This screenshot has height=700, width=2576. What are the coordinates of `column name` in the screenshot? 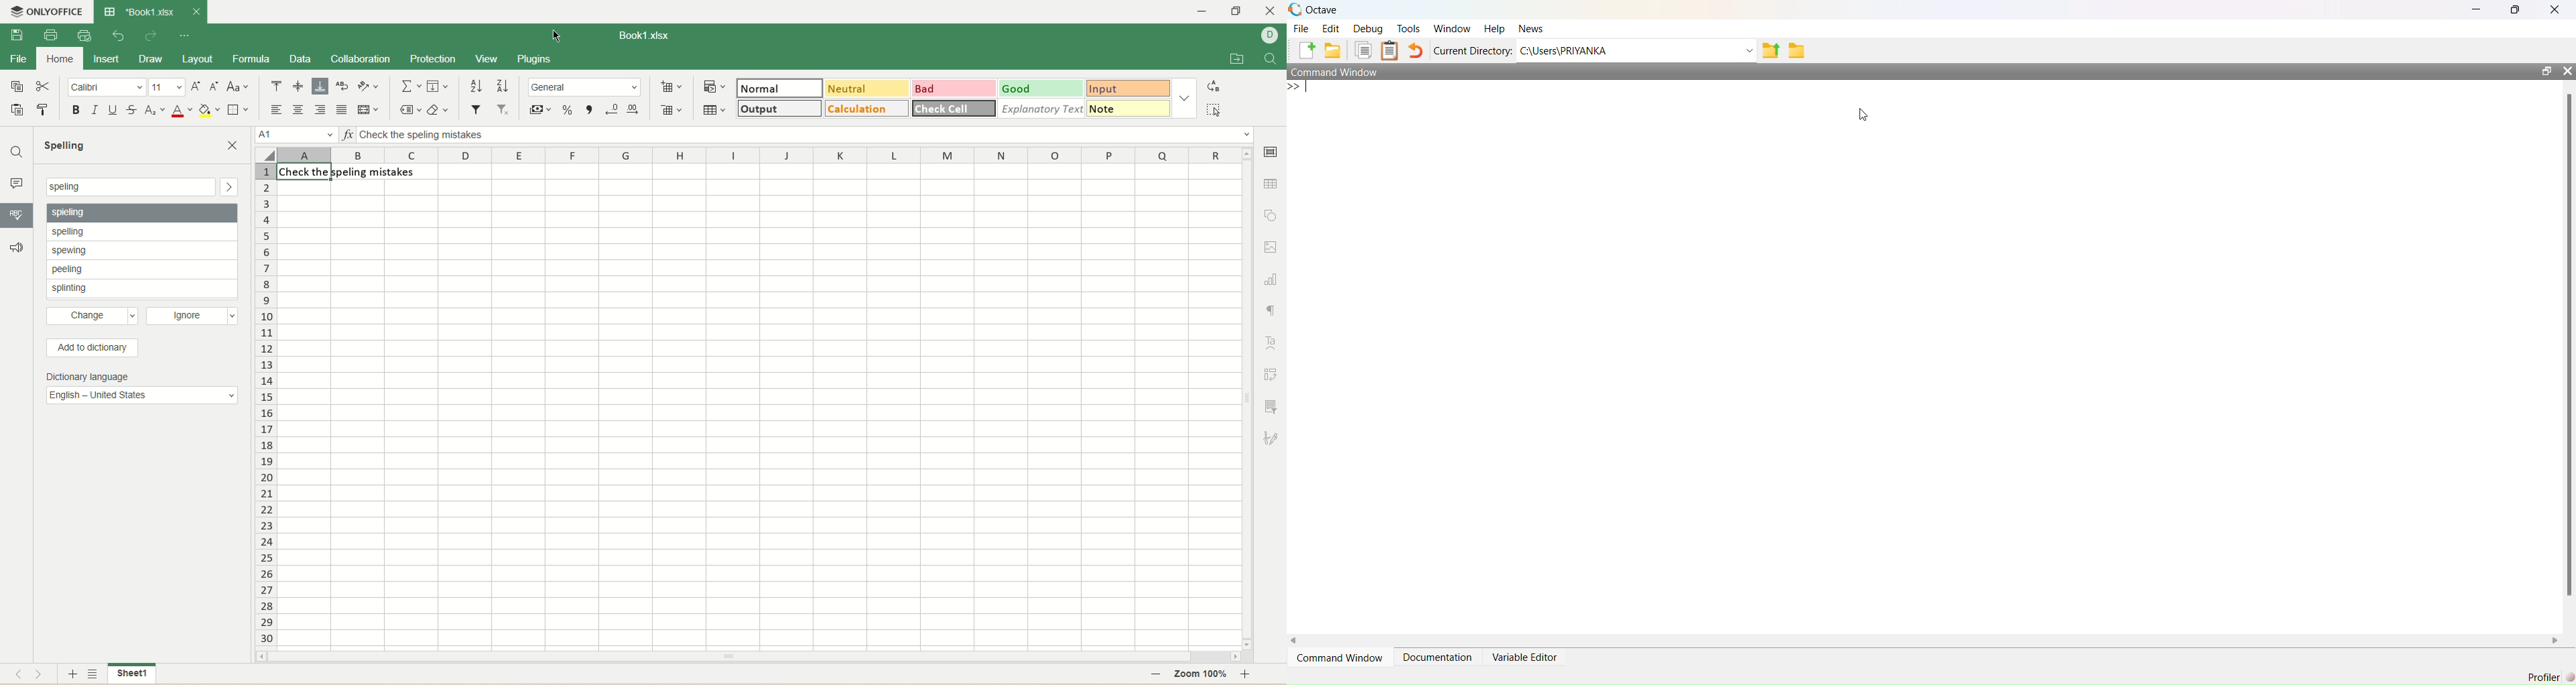 It's located at (759, 154).